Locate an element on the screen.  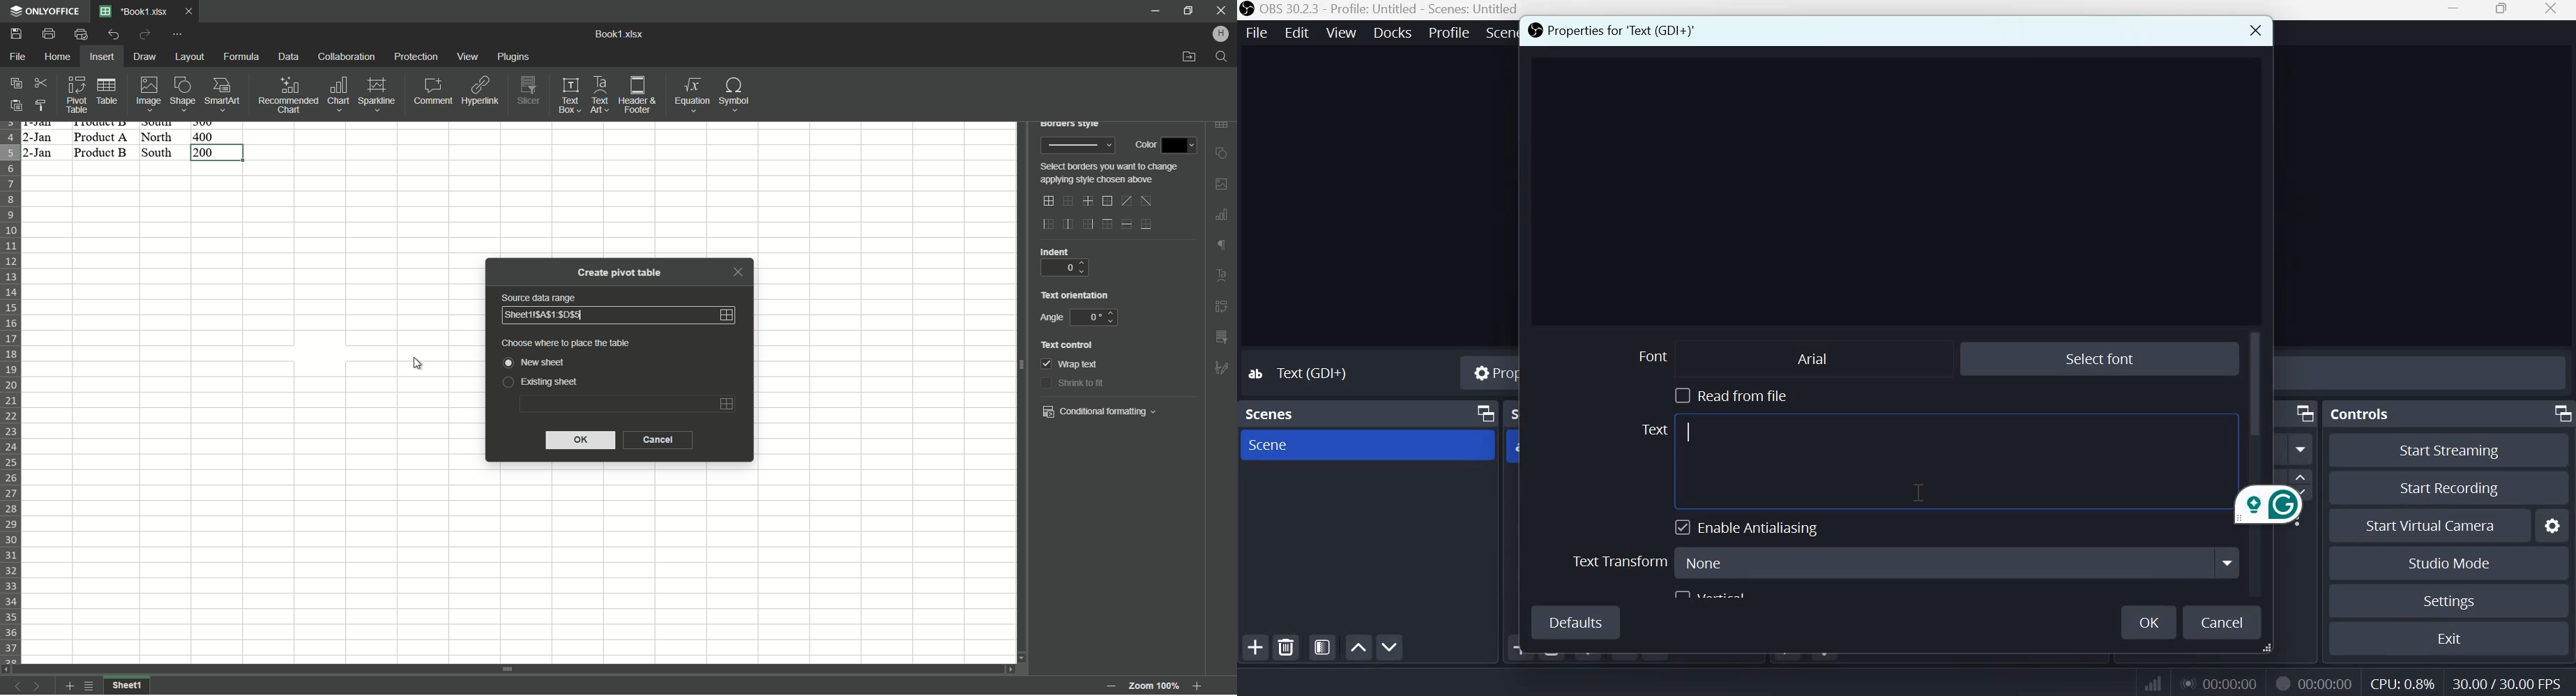
 Dock Options icon is located at coordinates (2559, 413).